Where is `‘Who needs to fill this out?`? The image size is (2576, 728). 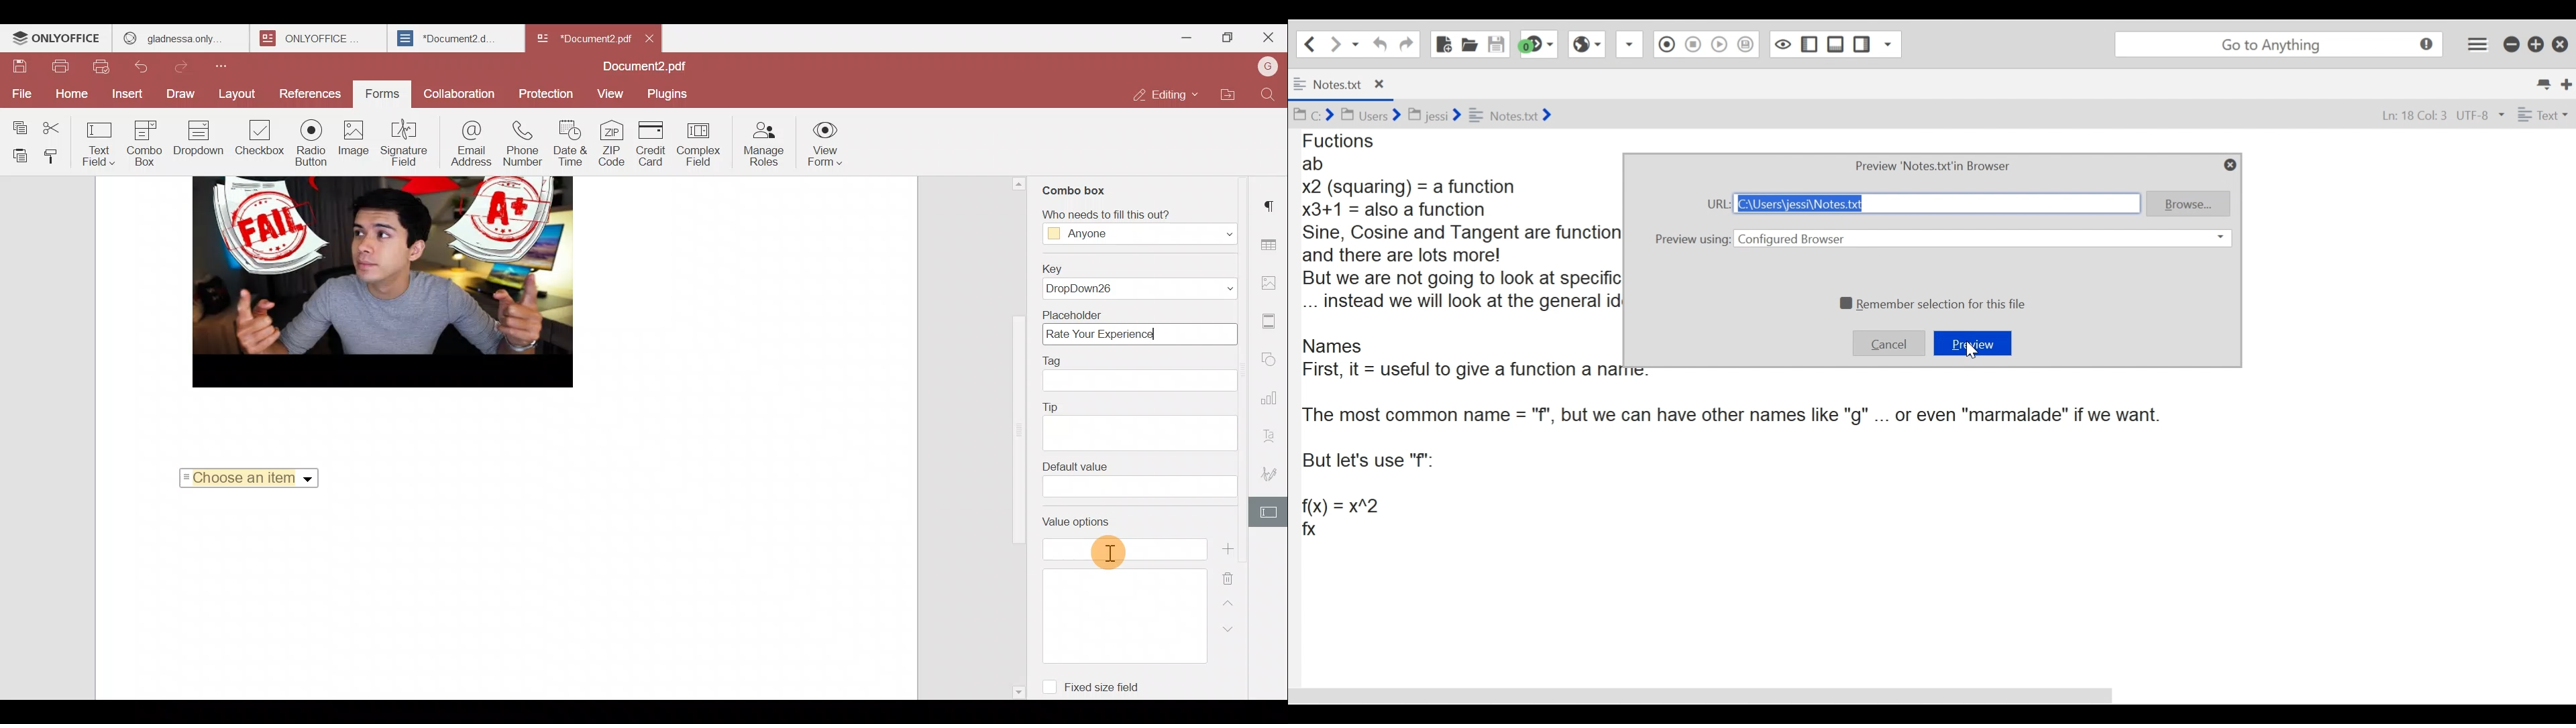
‘Who needs to fill this out? is located at coordinates (1132, 227).